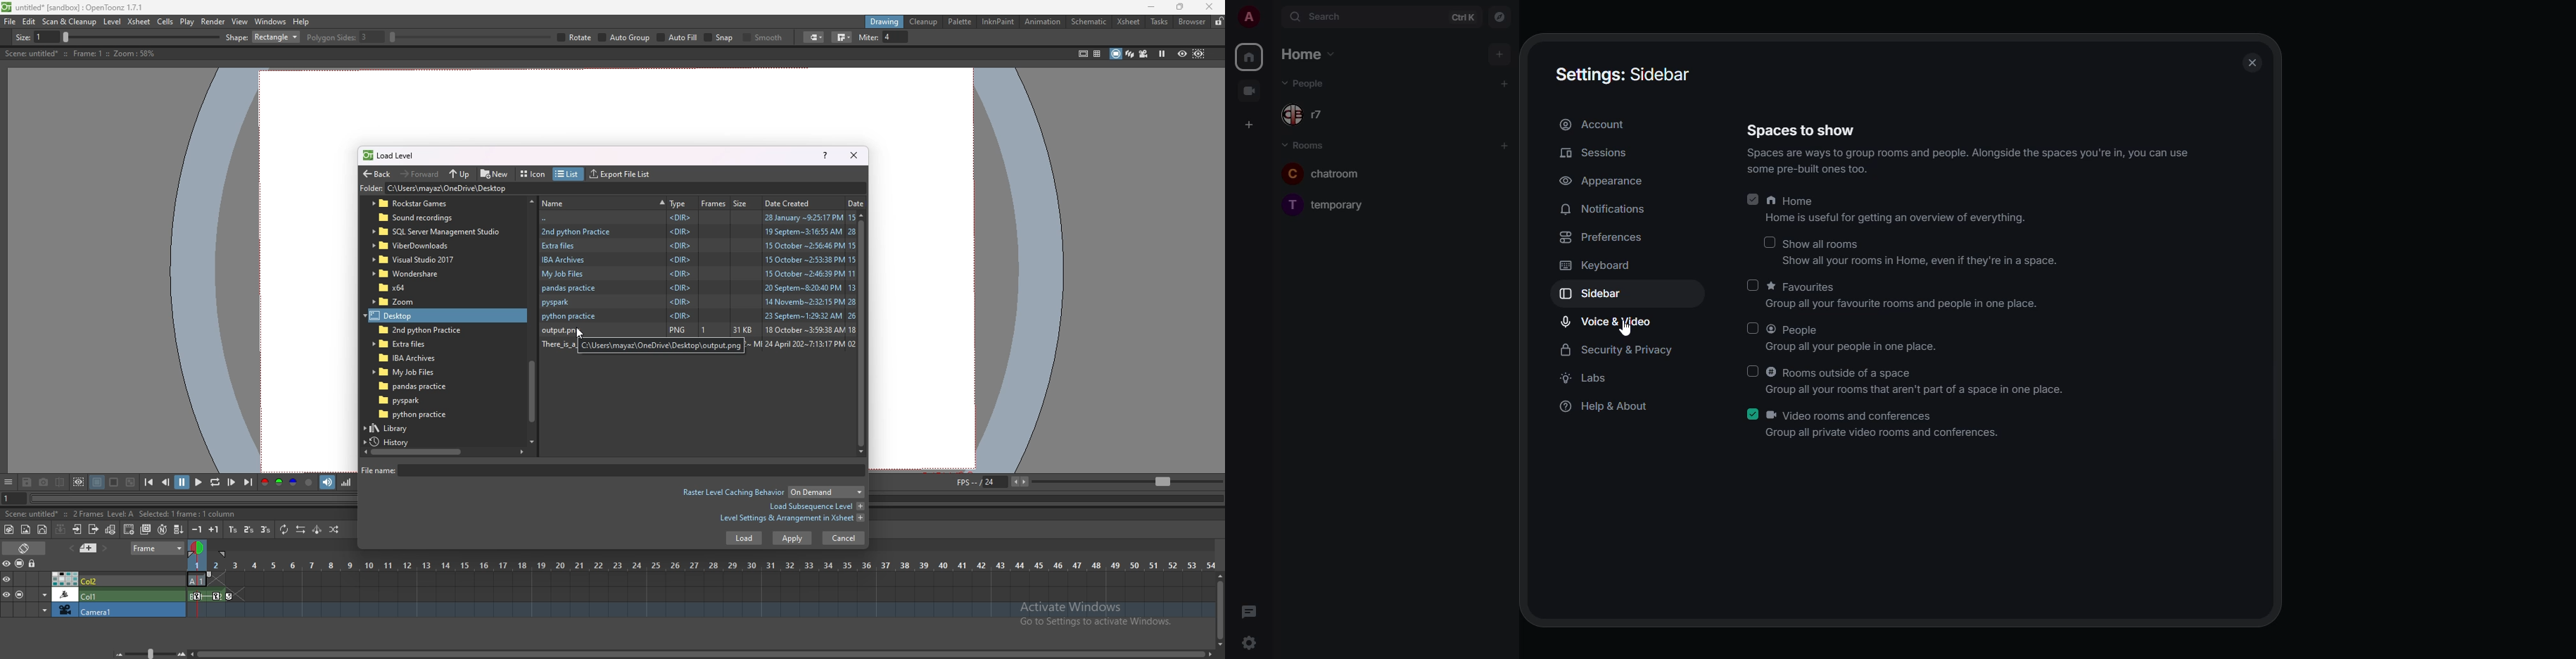 The image size is (2576, 672). Describe the element at coordinates (1255, 91) in the screenshot. I see `video room` at that location.